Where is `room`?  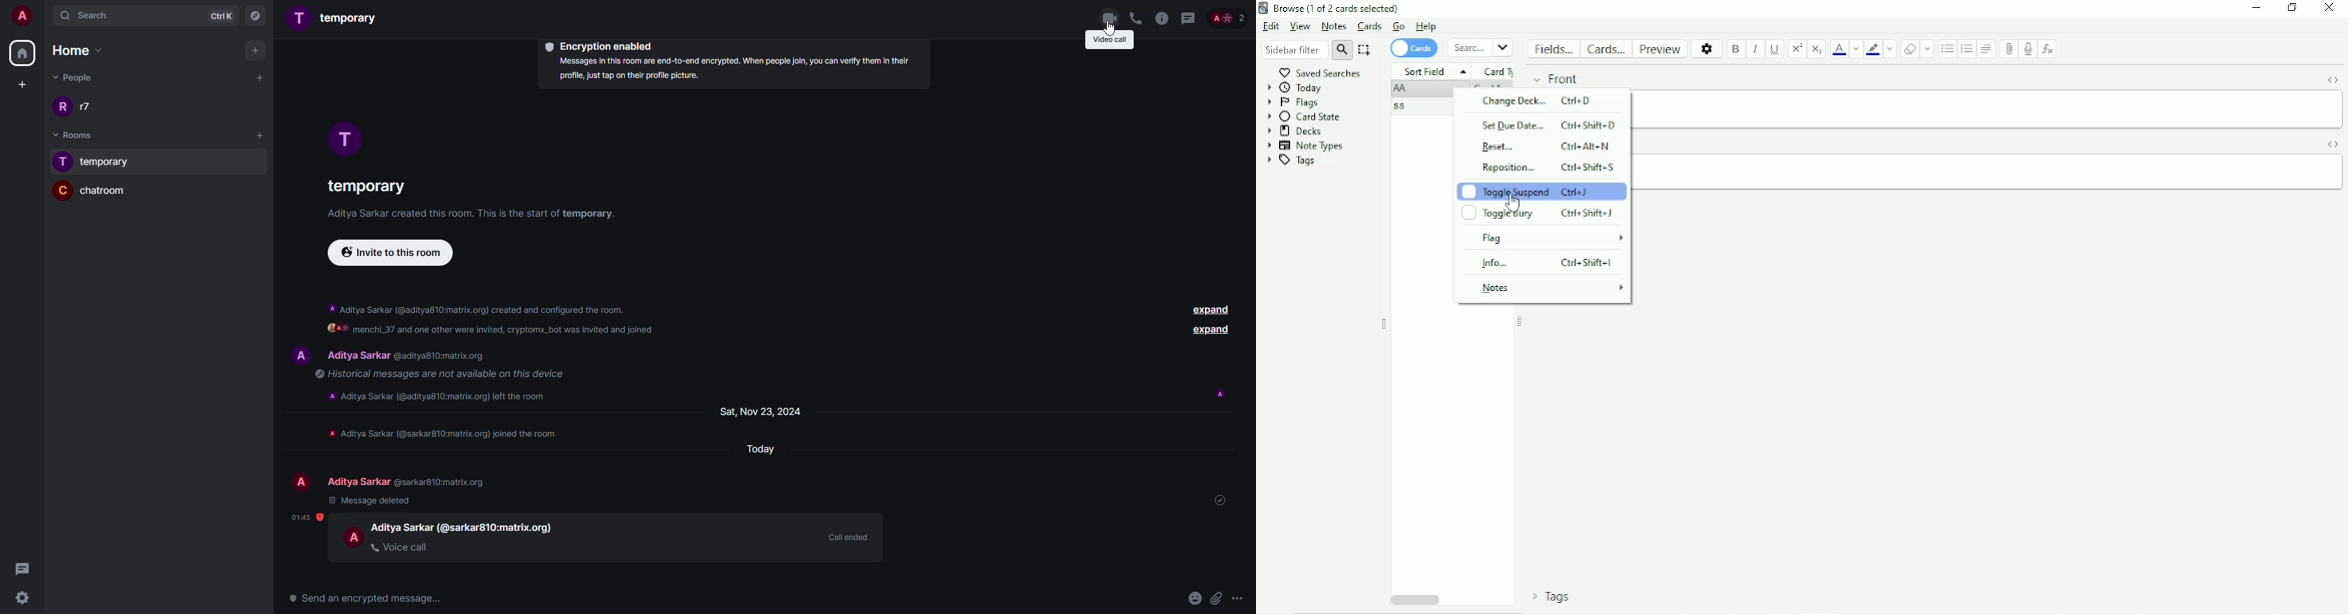 room is located at coordinates (352, 17).